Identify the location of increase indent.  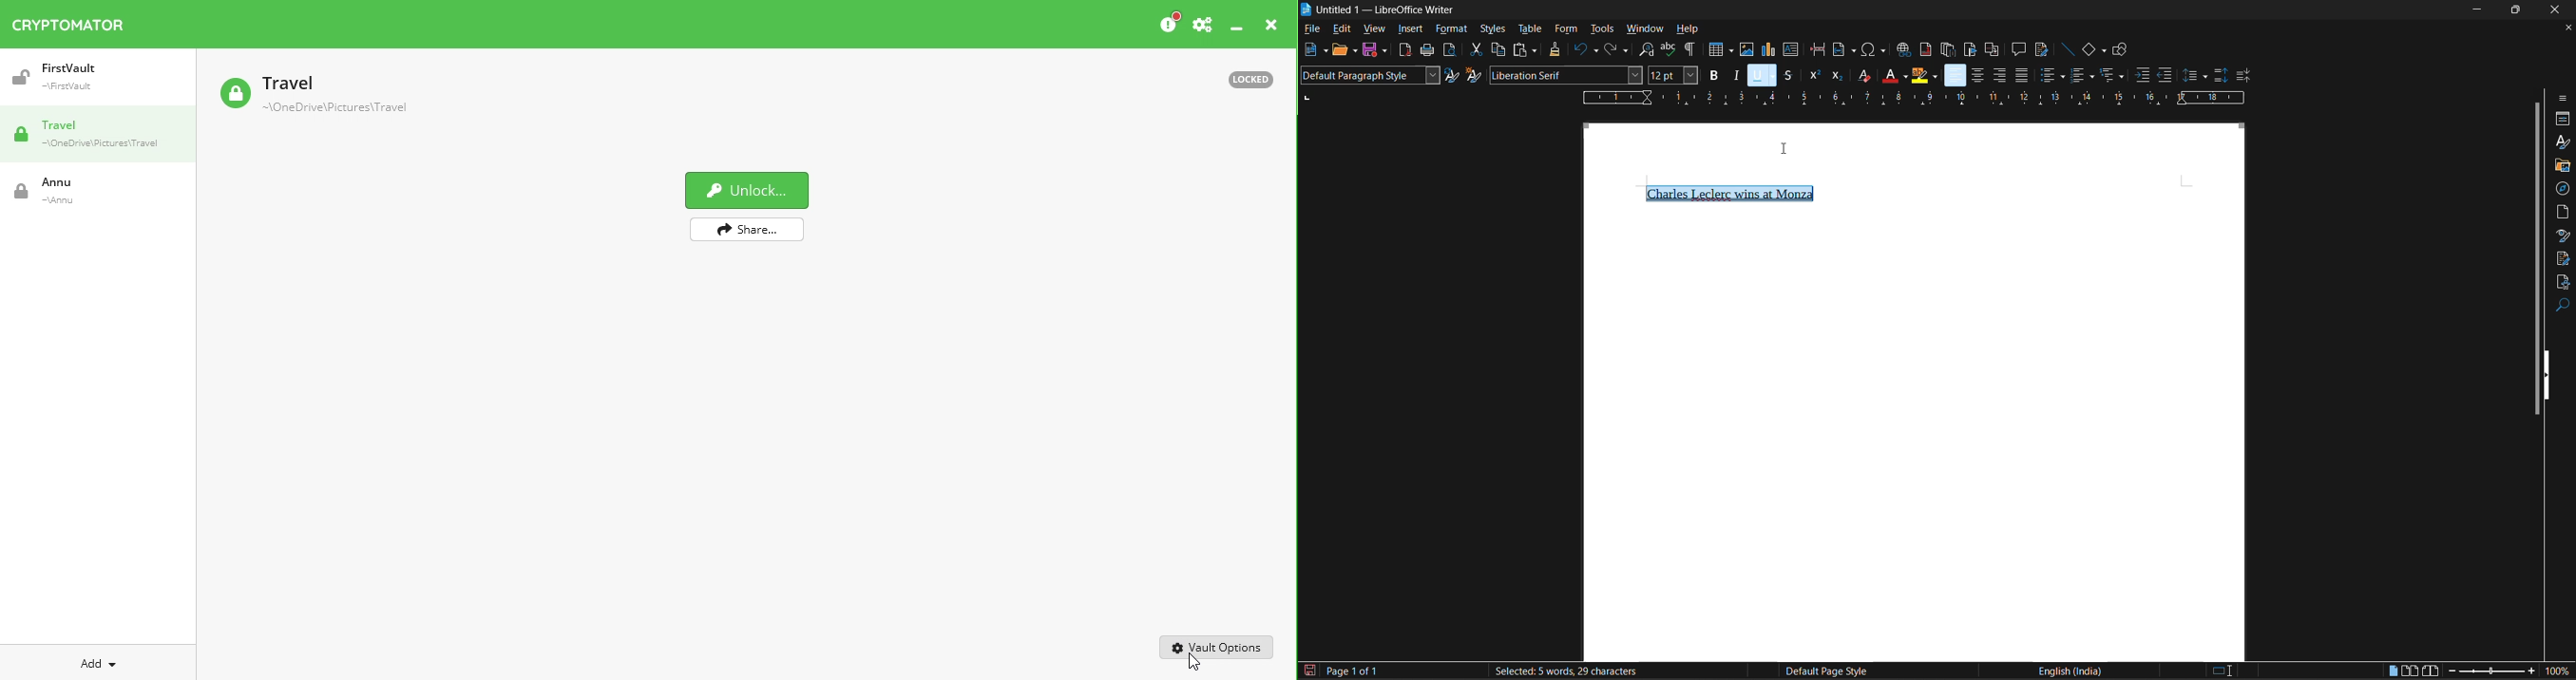
(2143, 75).